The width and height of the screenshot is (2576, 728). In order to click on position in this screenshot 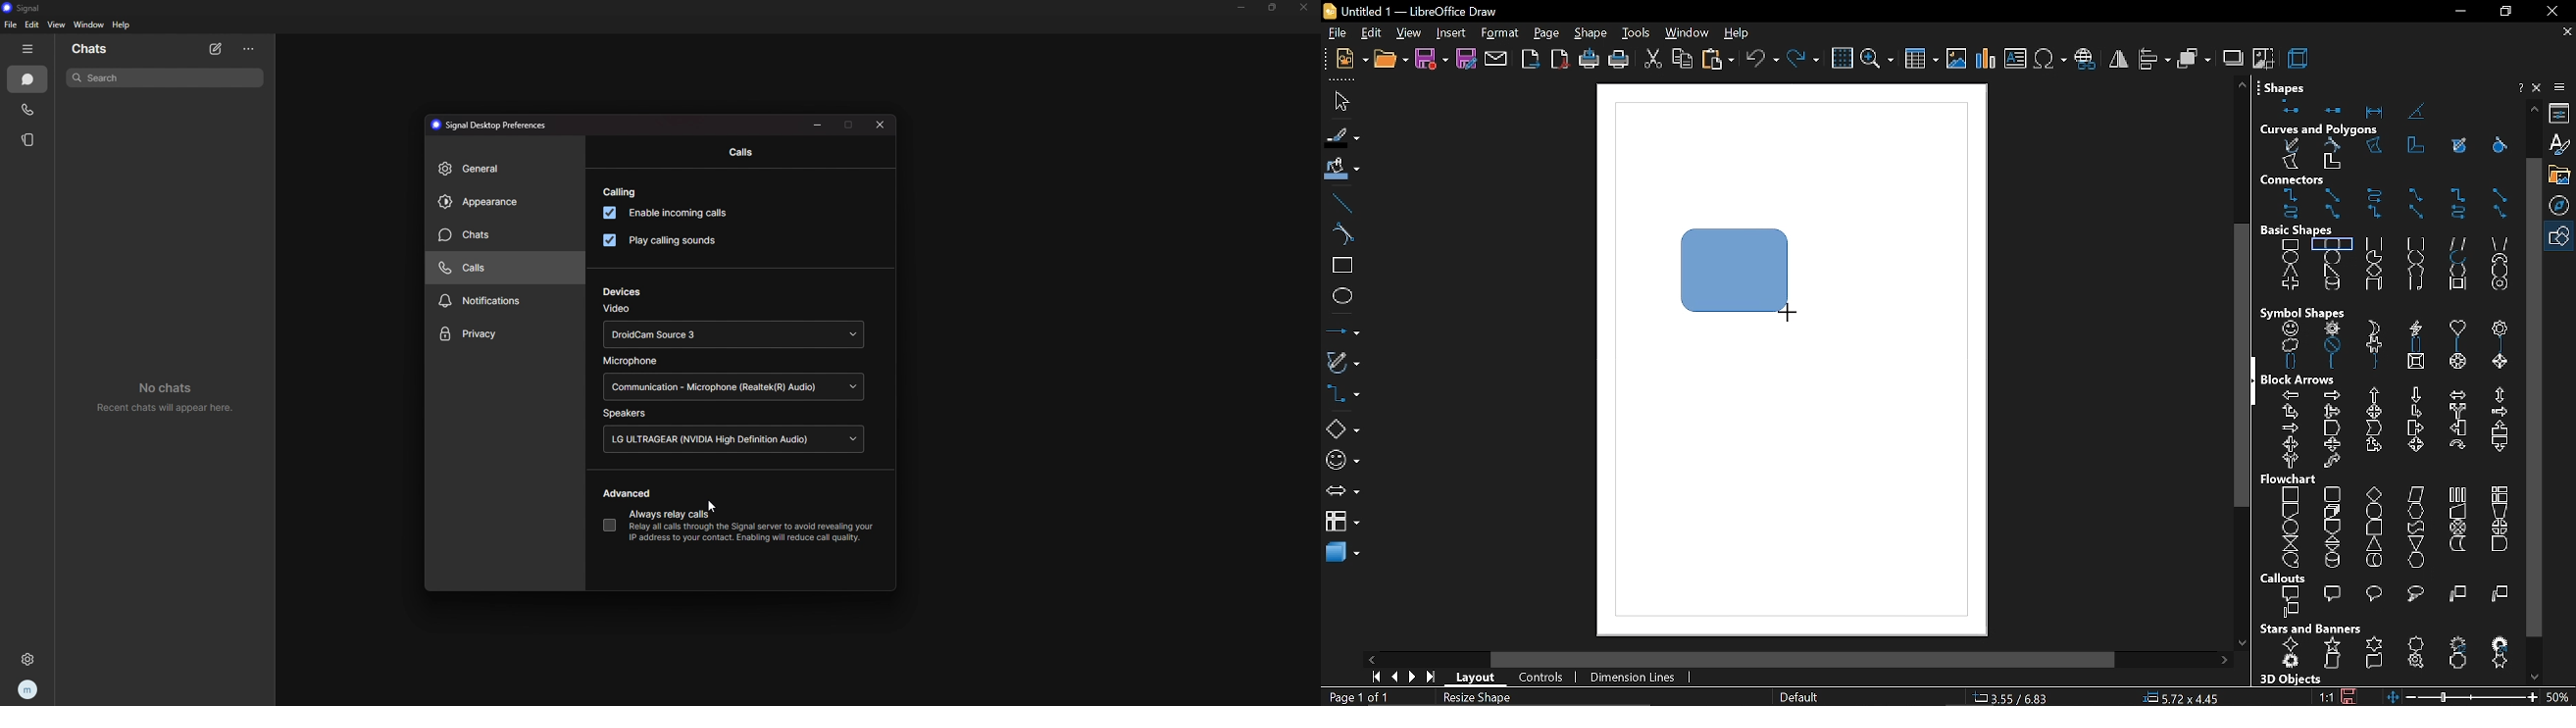, I will do `click(2181, 698)`.